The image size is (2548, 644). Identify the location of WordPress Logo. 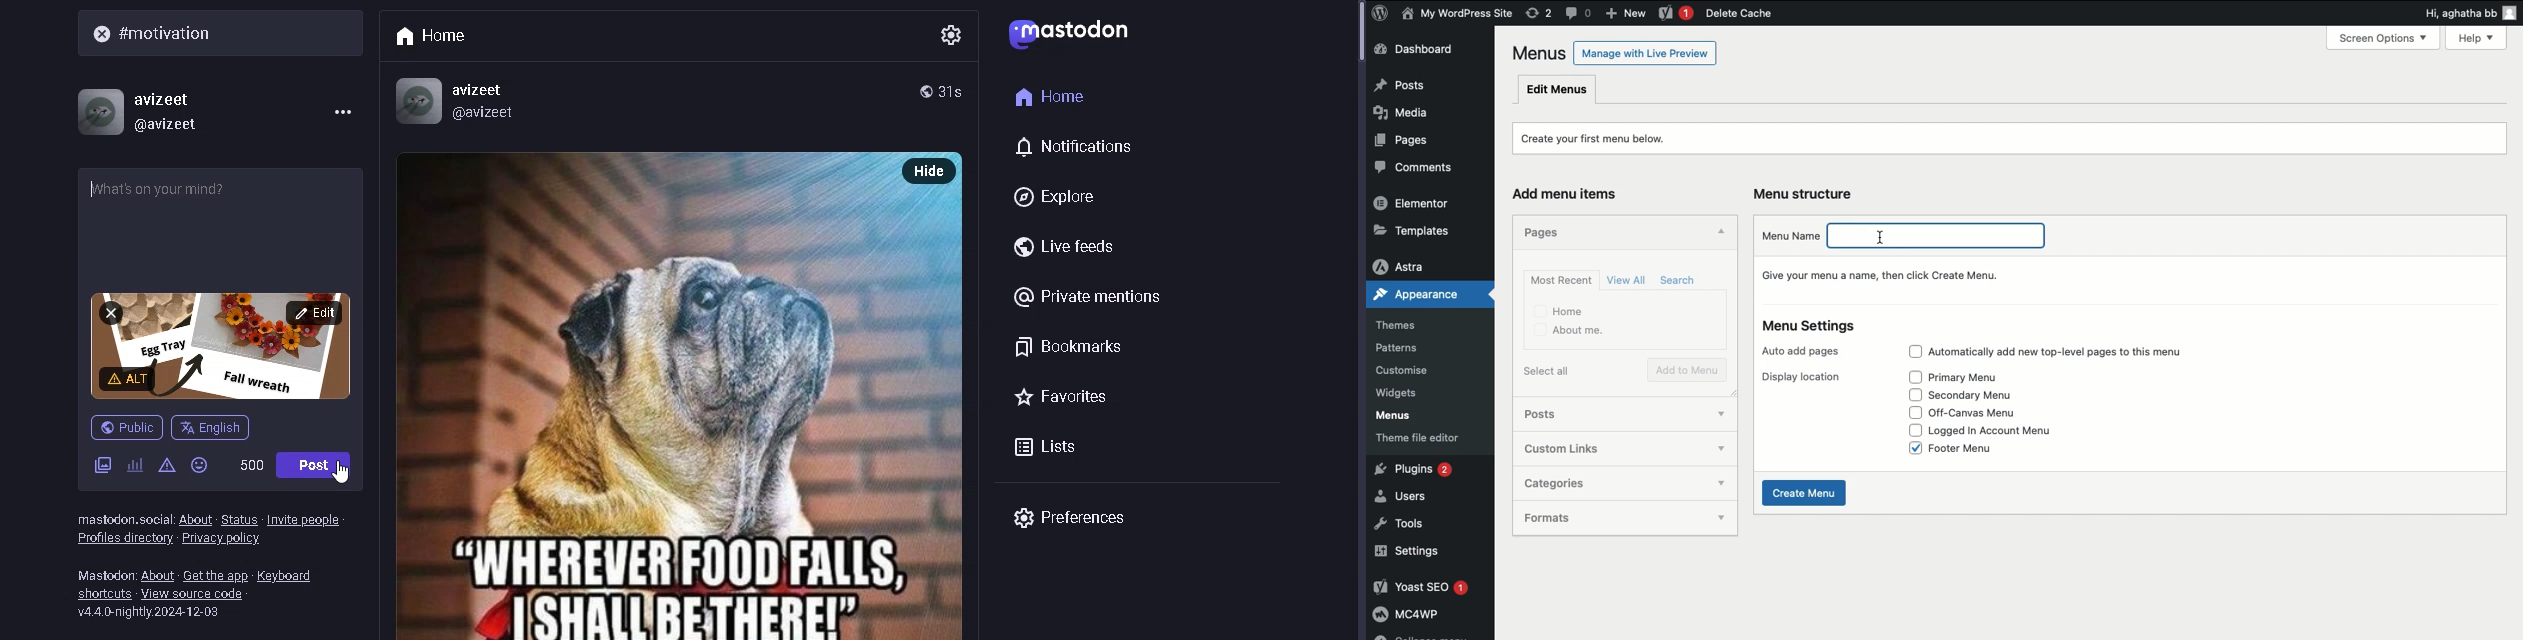
(1380, 13).